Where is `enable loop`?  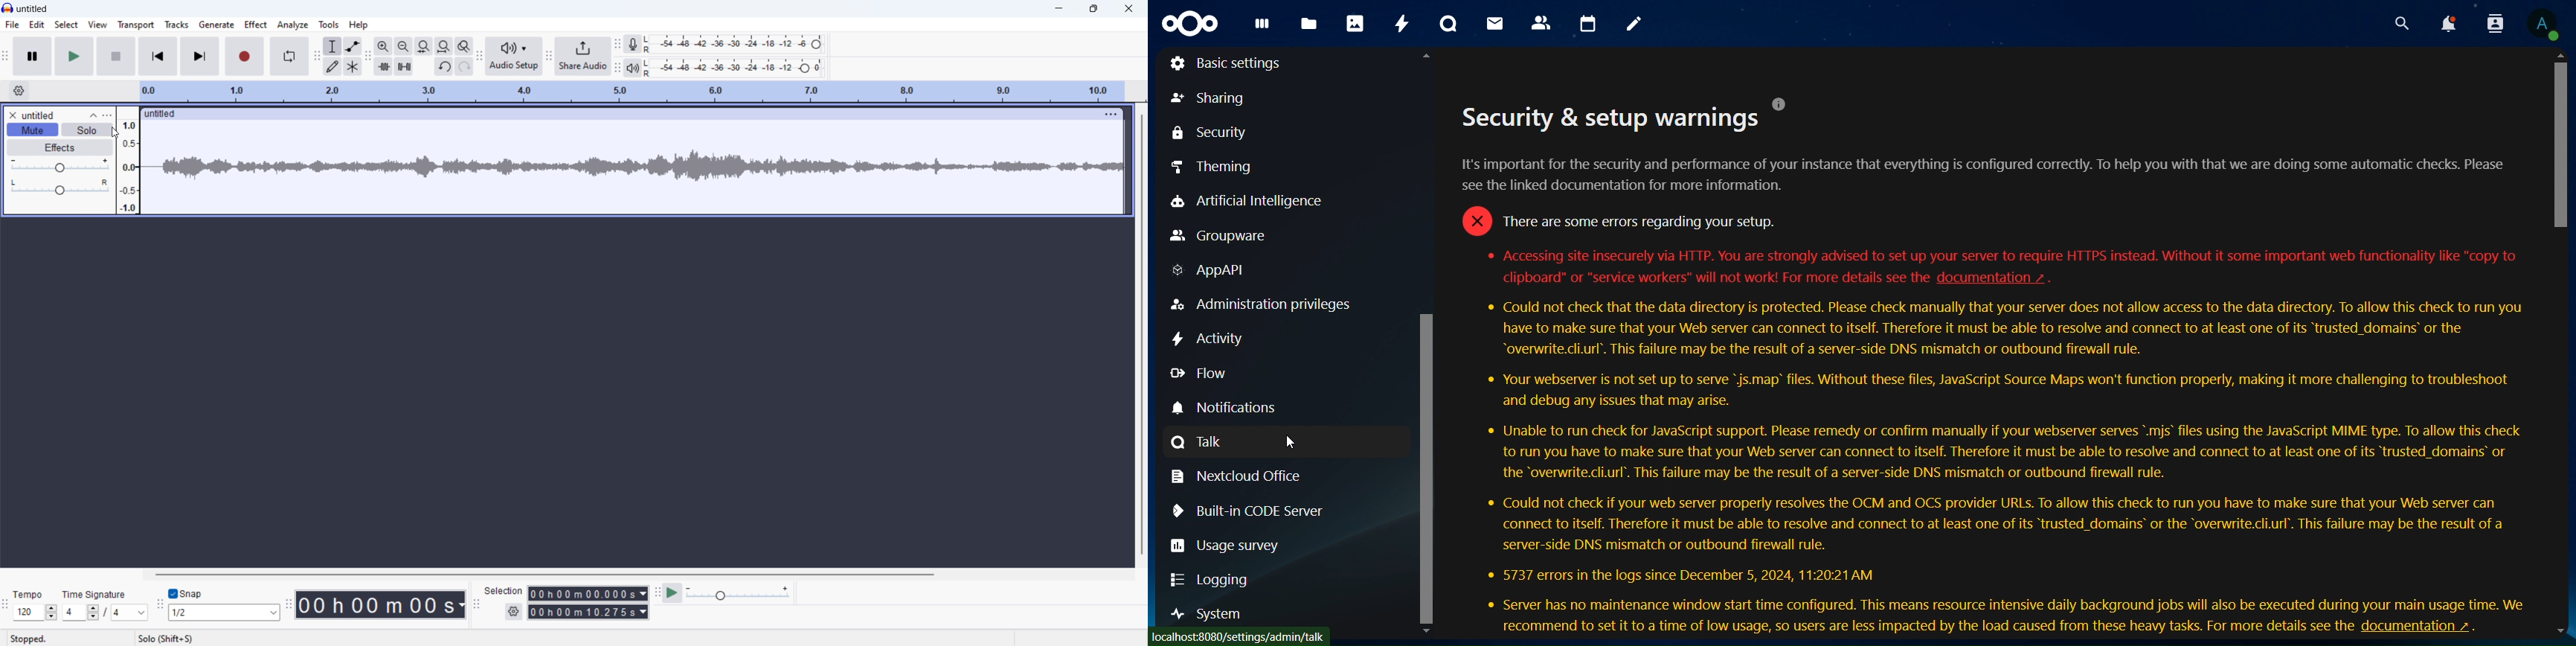
enable loop is located at coordinates (289, 56).